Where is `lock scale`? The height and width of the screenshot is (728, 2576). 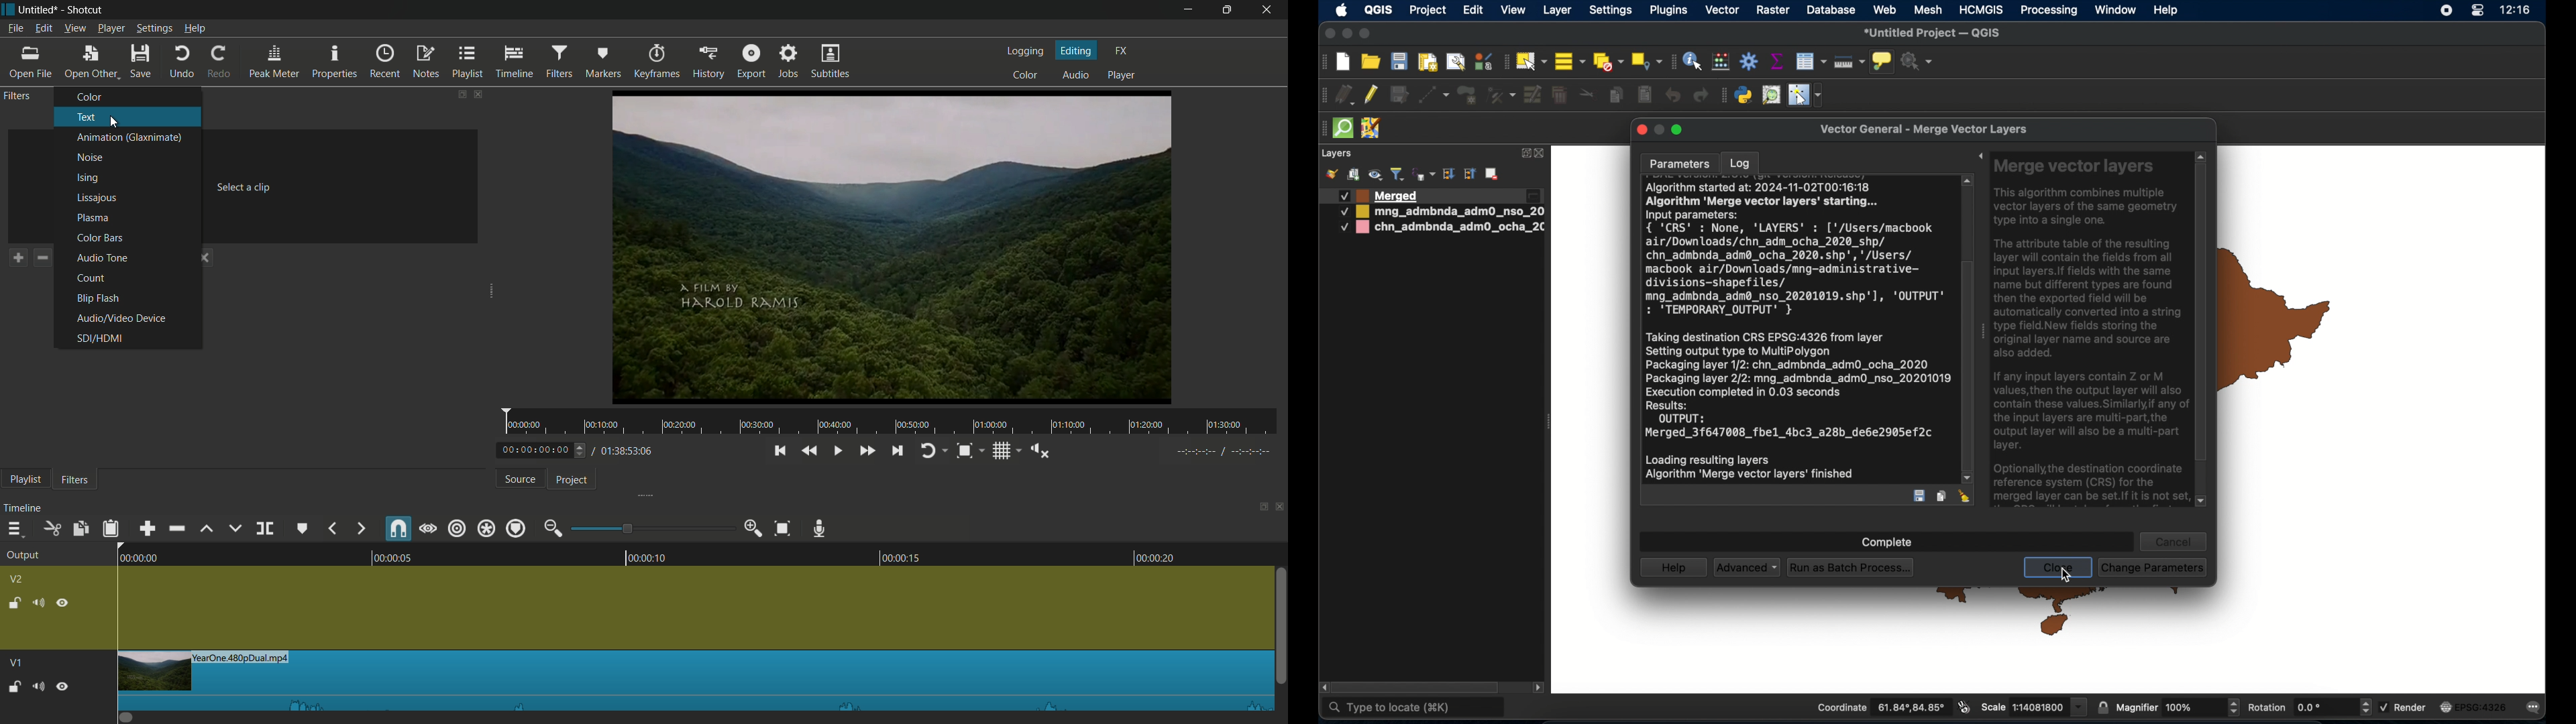
lock scale is located at coordinates (2102, 706).